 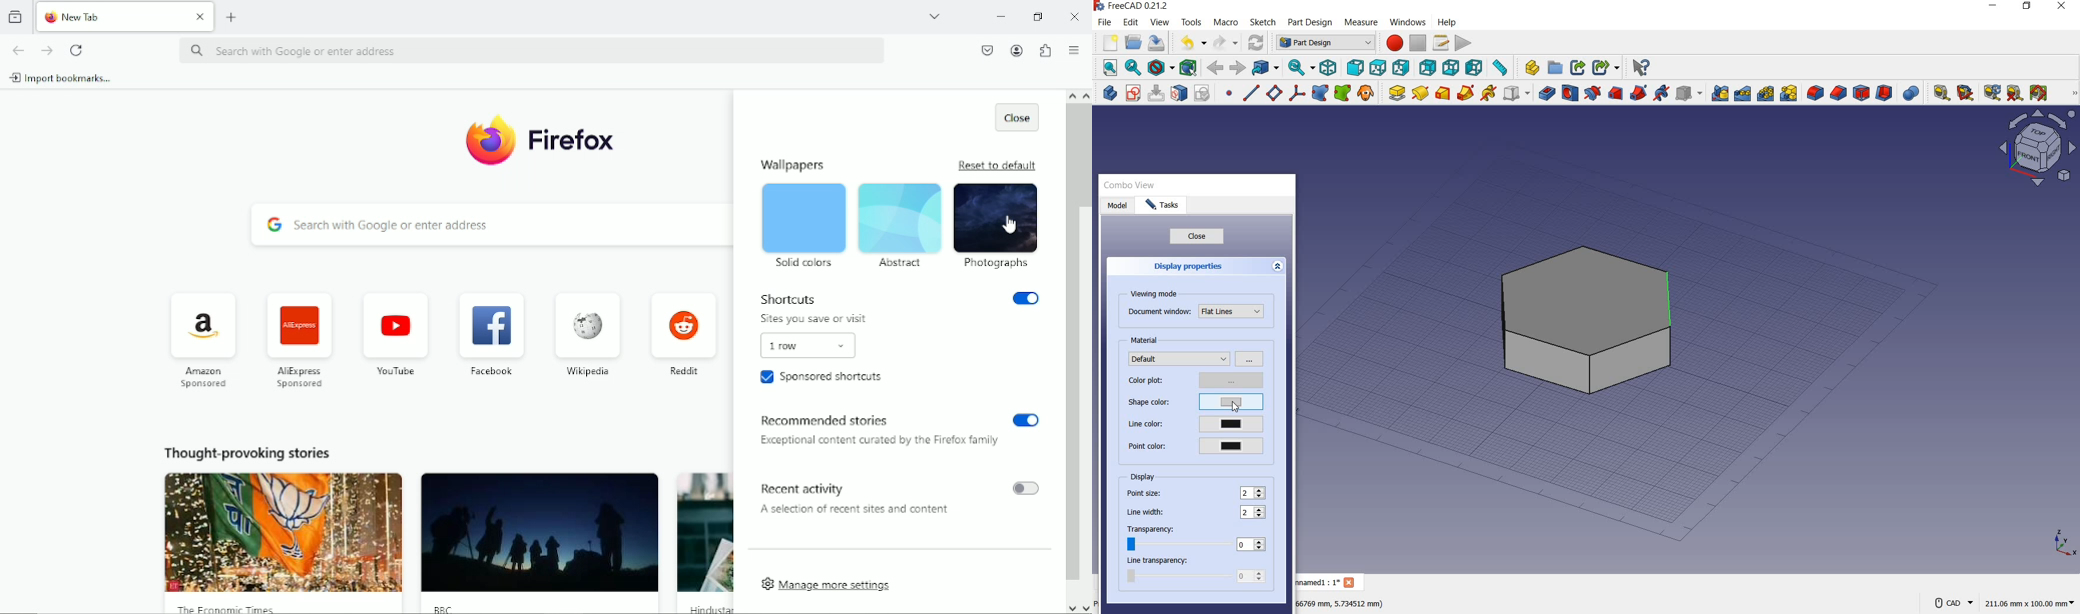 I want to click on line width, so click(x=1148, y=514).